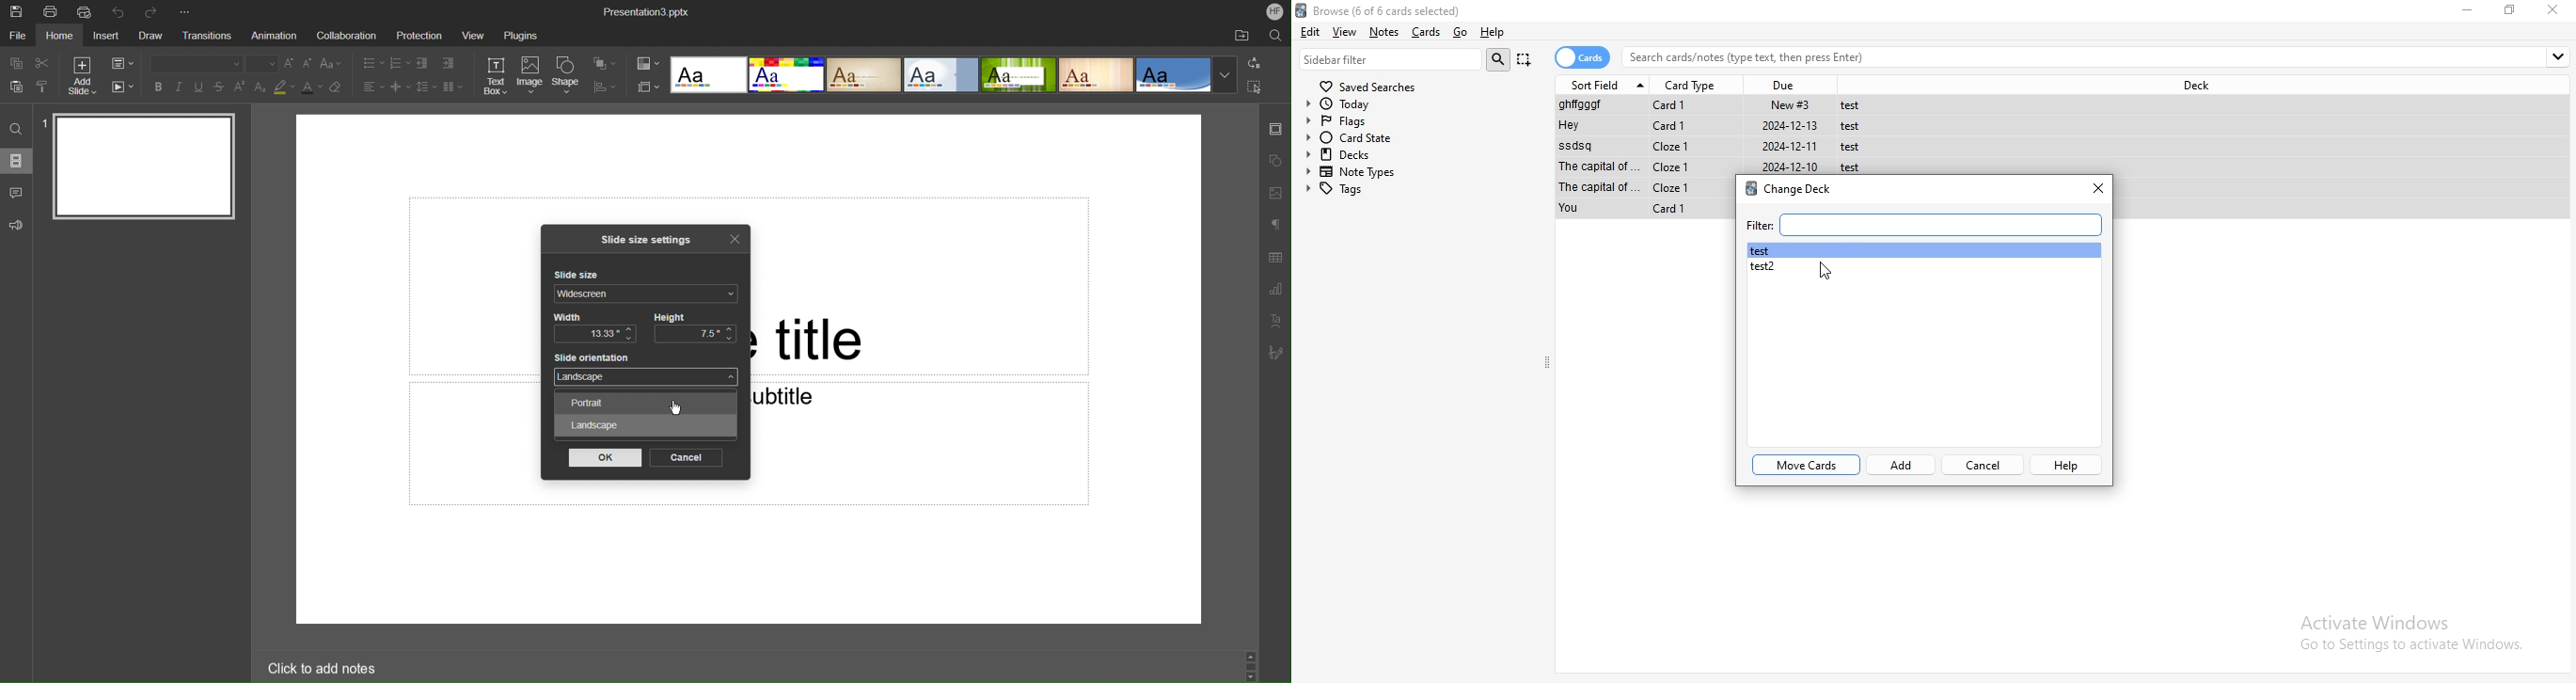 The width and height of the screenshot is (2576, 700). Describe the element at coordinates (42, 63) in the screenshot. I see `Cut` at that location.